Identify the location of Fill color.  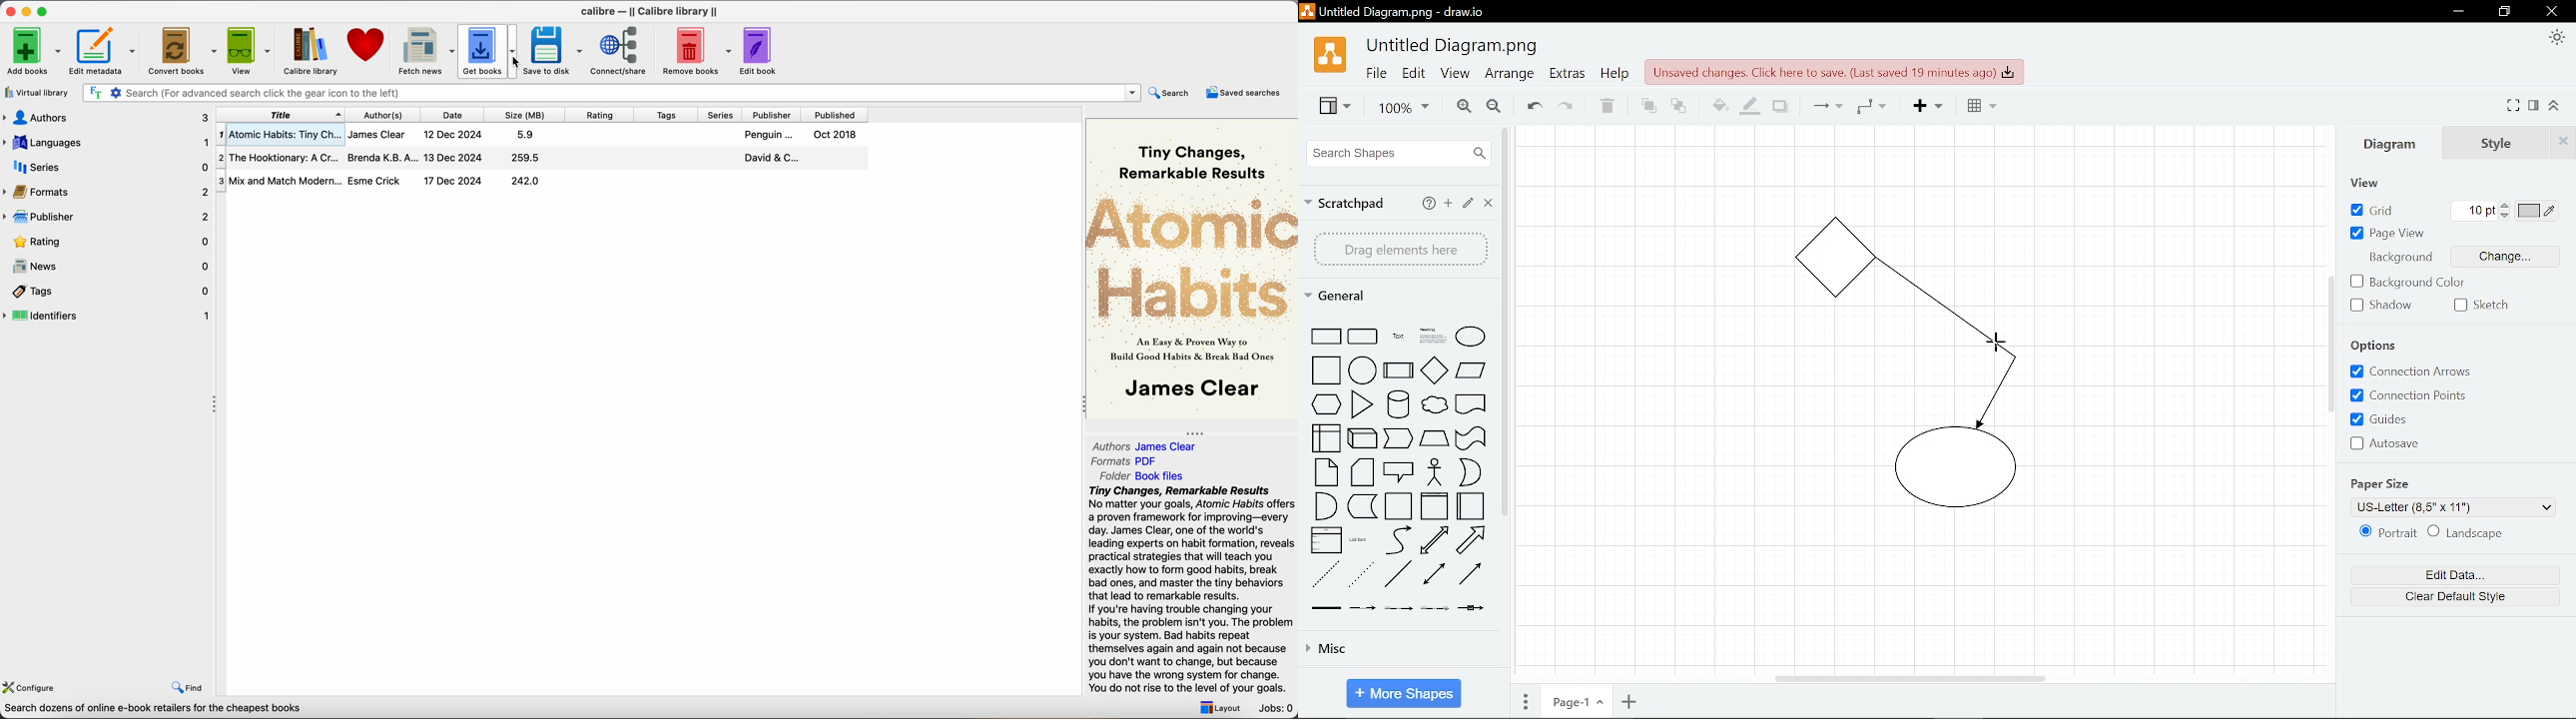
(1750, 105).